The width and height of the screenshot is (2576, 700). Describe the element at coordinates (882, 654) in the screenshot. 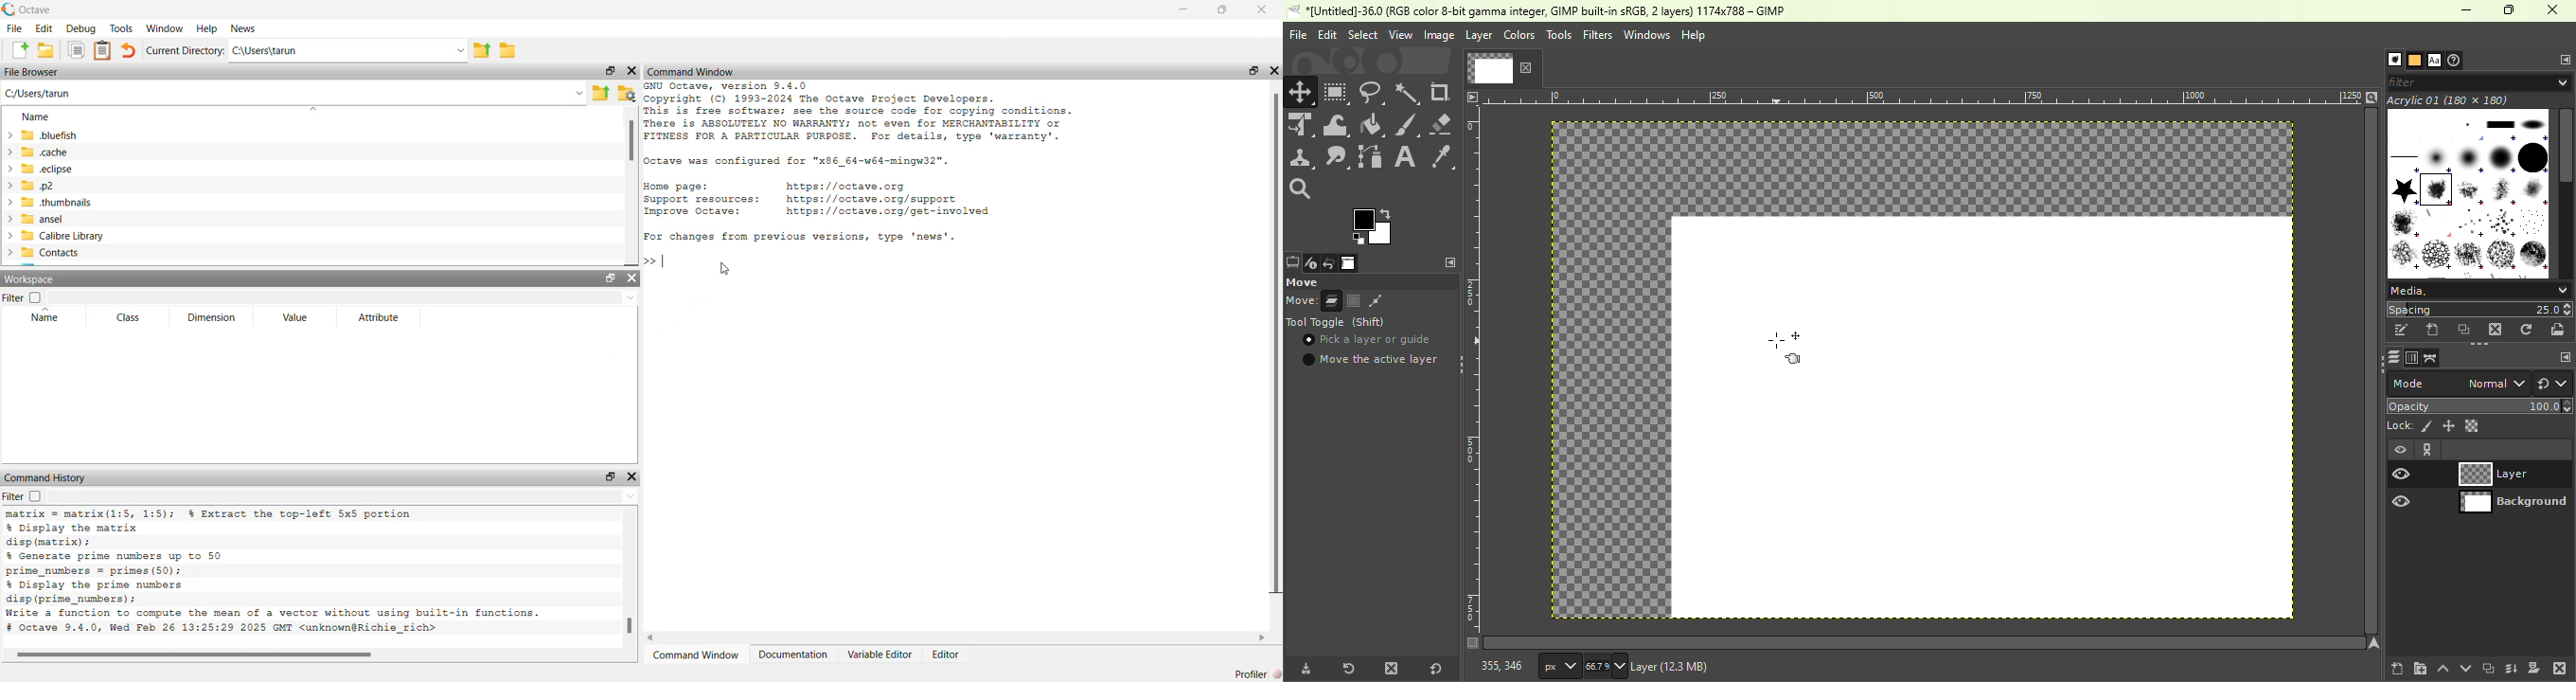

I see `Variable Editor` at that location.